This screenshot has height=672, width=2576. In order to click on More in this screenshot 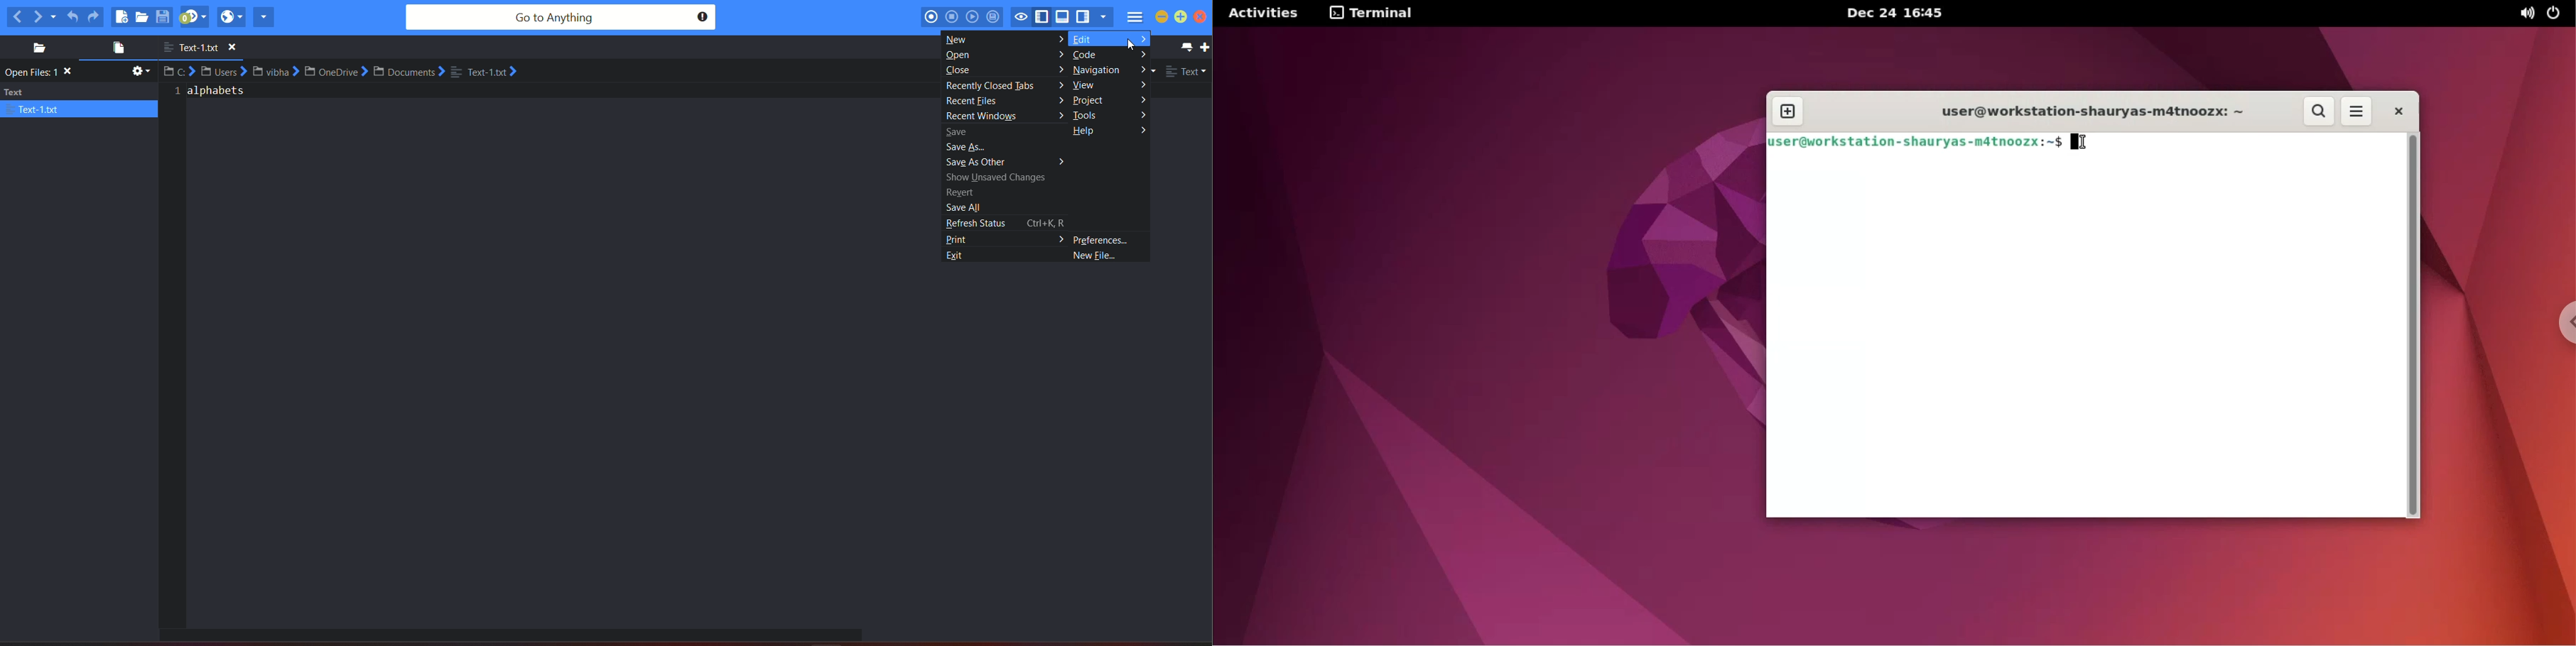, I will do `click(1144, 68)`.